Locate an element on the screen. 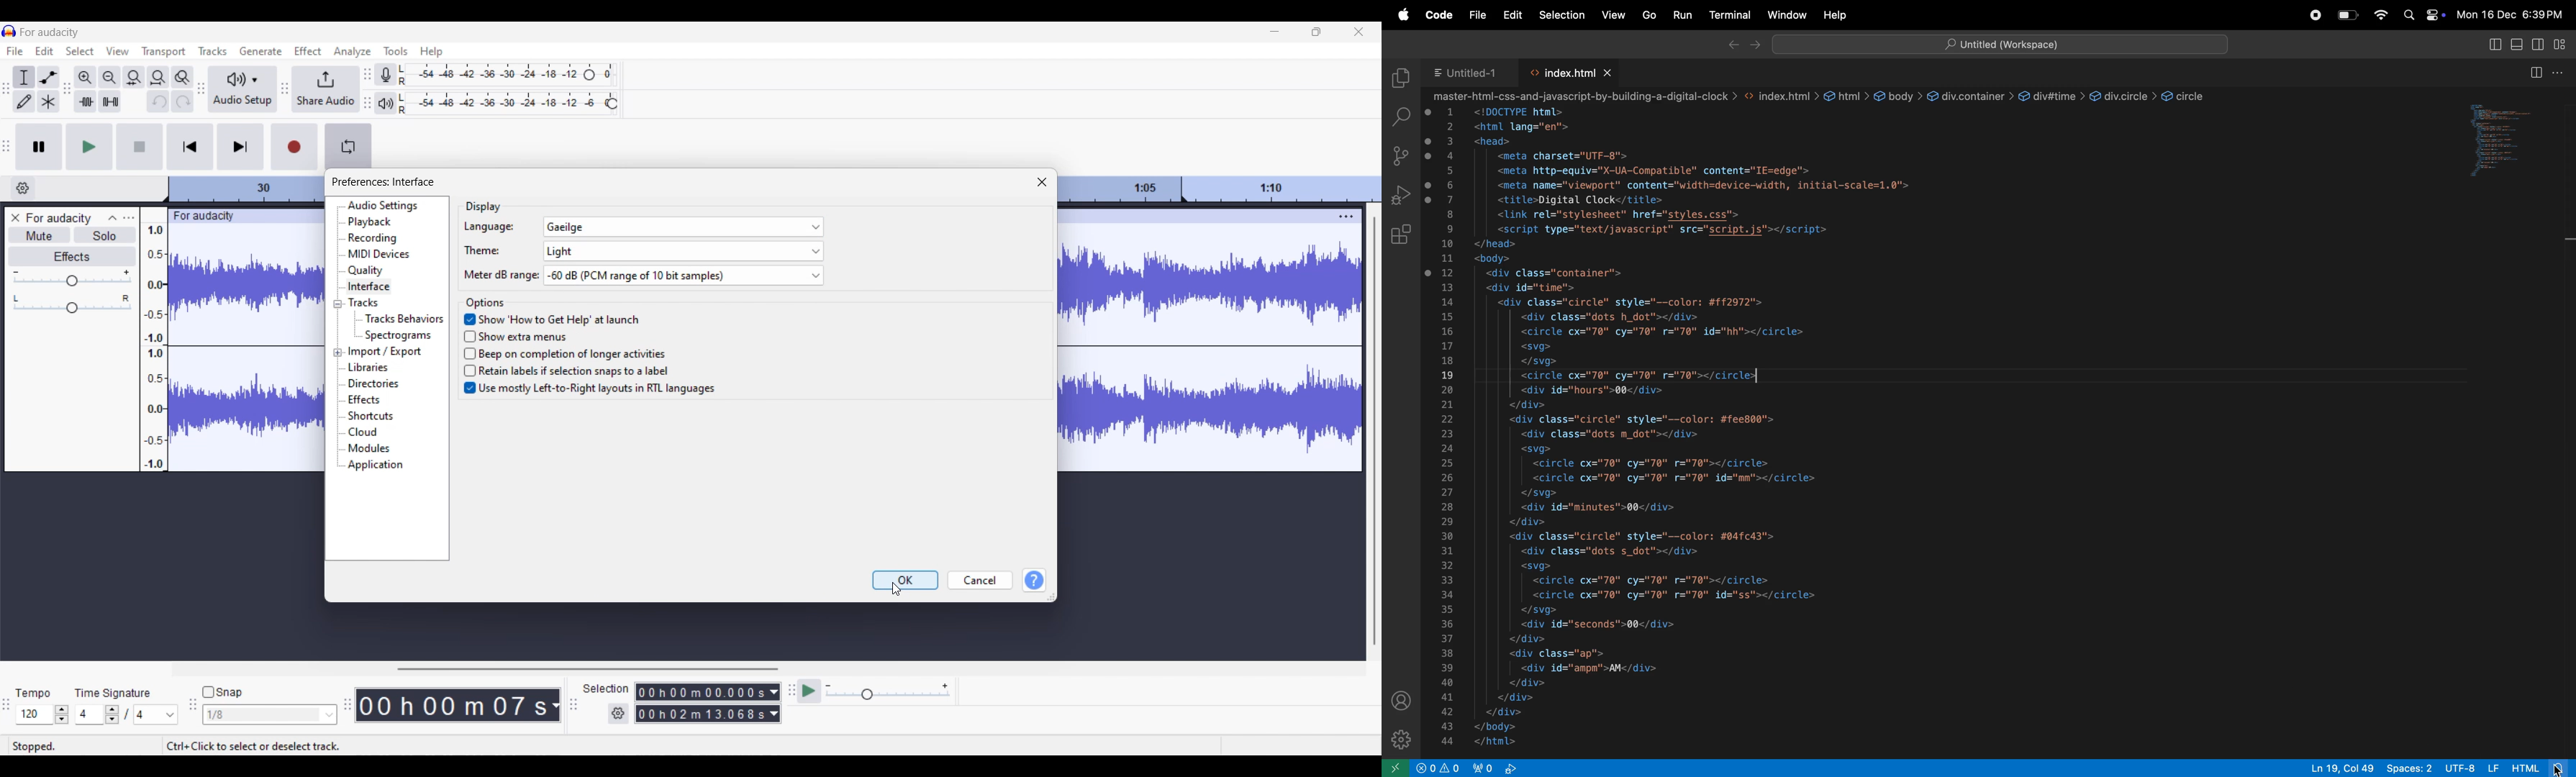 Image resolution: width=2576 pixels, height=784 pixels. Fit selection to width is located at coordinates (134, 78).